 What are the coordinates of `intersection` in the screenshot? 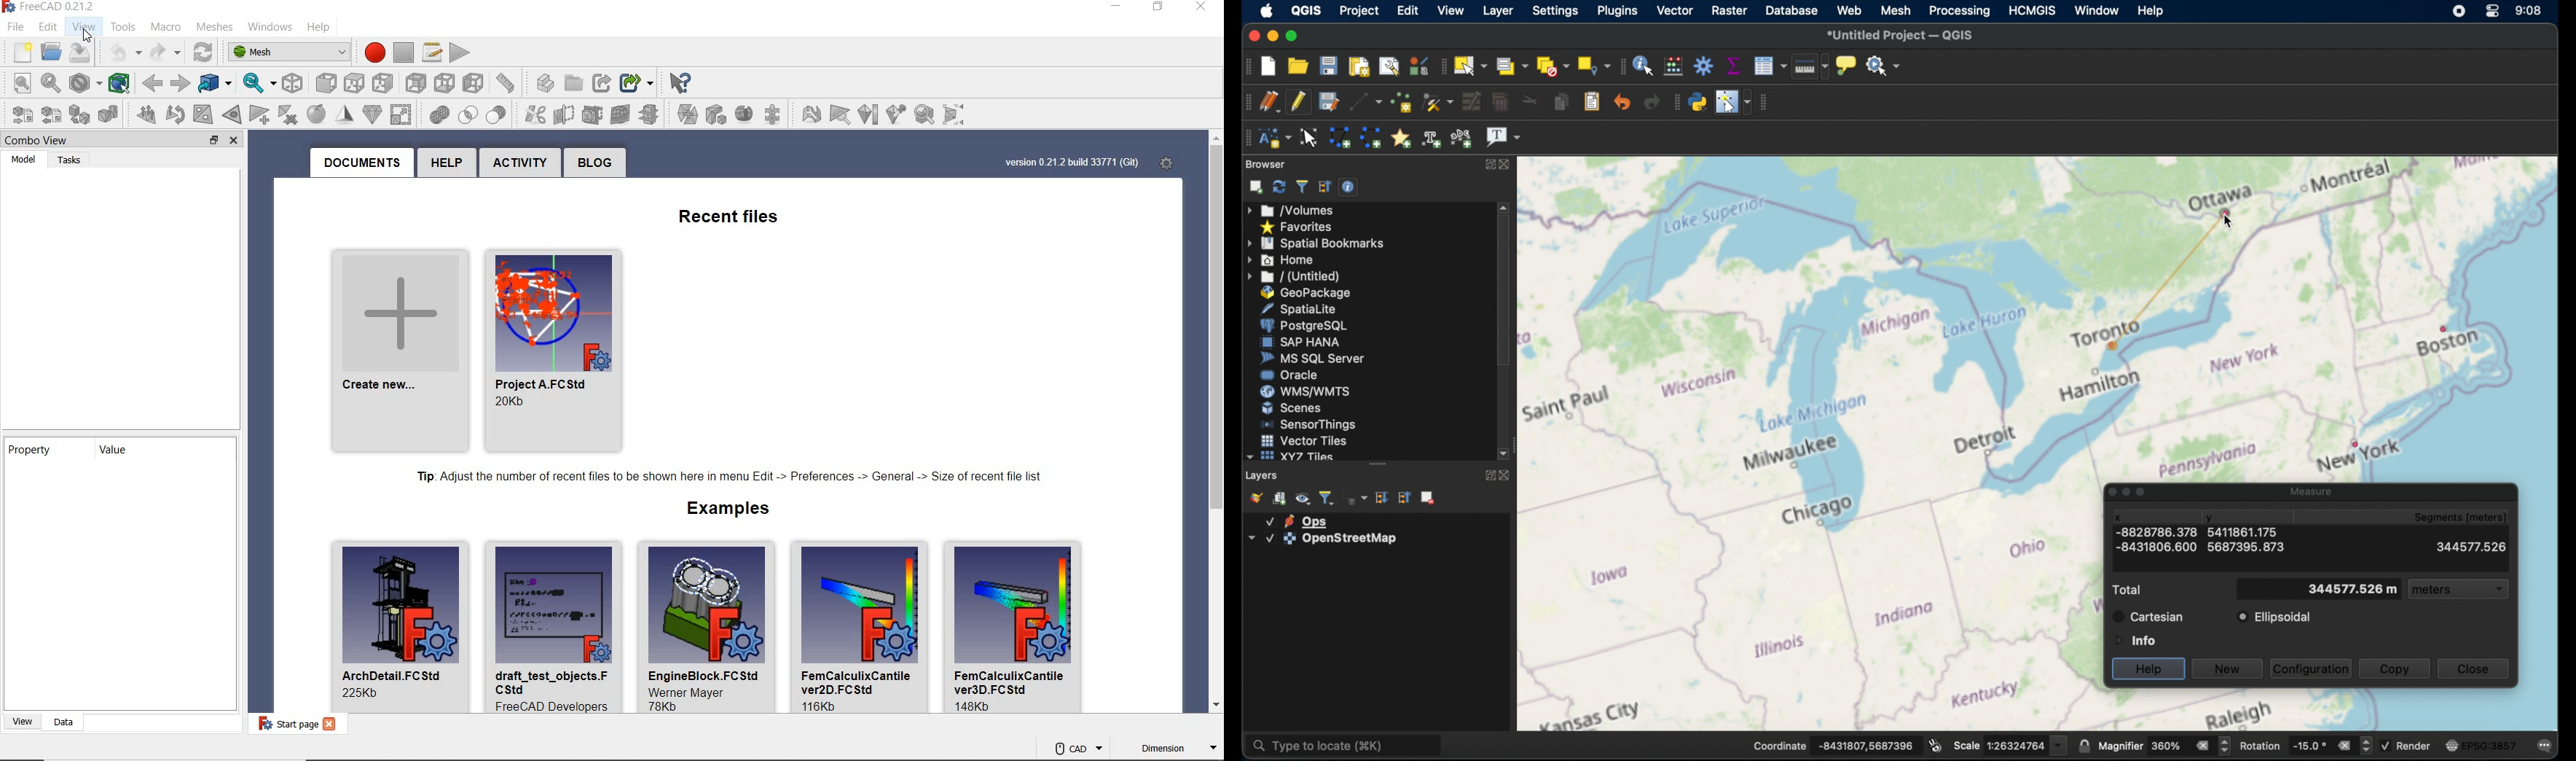 It's located at (439, 117).